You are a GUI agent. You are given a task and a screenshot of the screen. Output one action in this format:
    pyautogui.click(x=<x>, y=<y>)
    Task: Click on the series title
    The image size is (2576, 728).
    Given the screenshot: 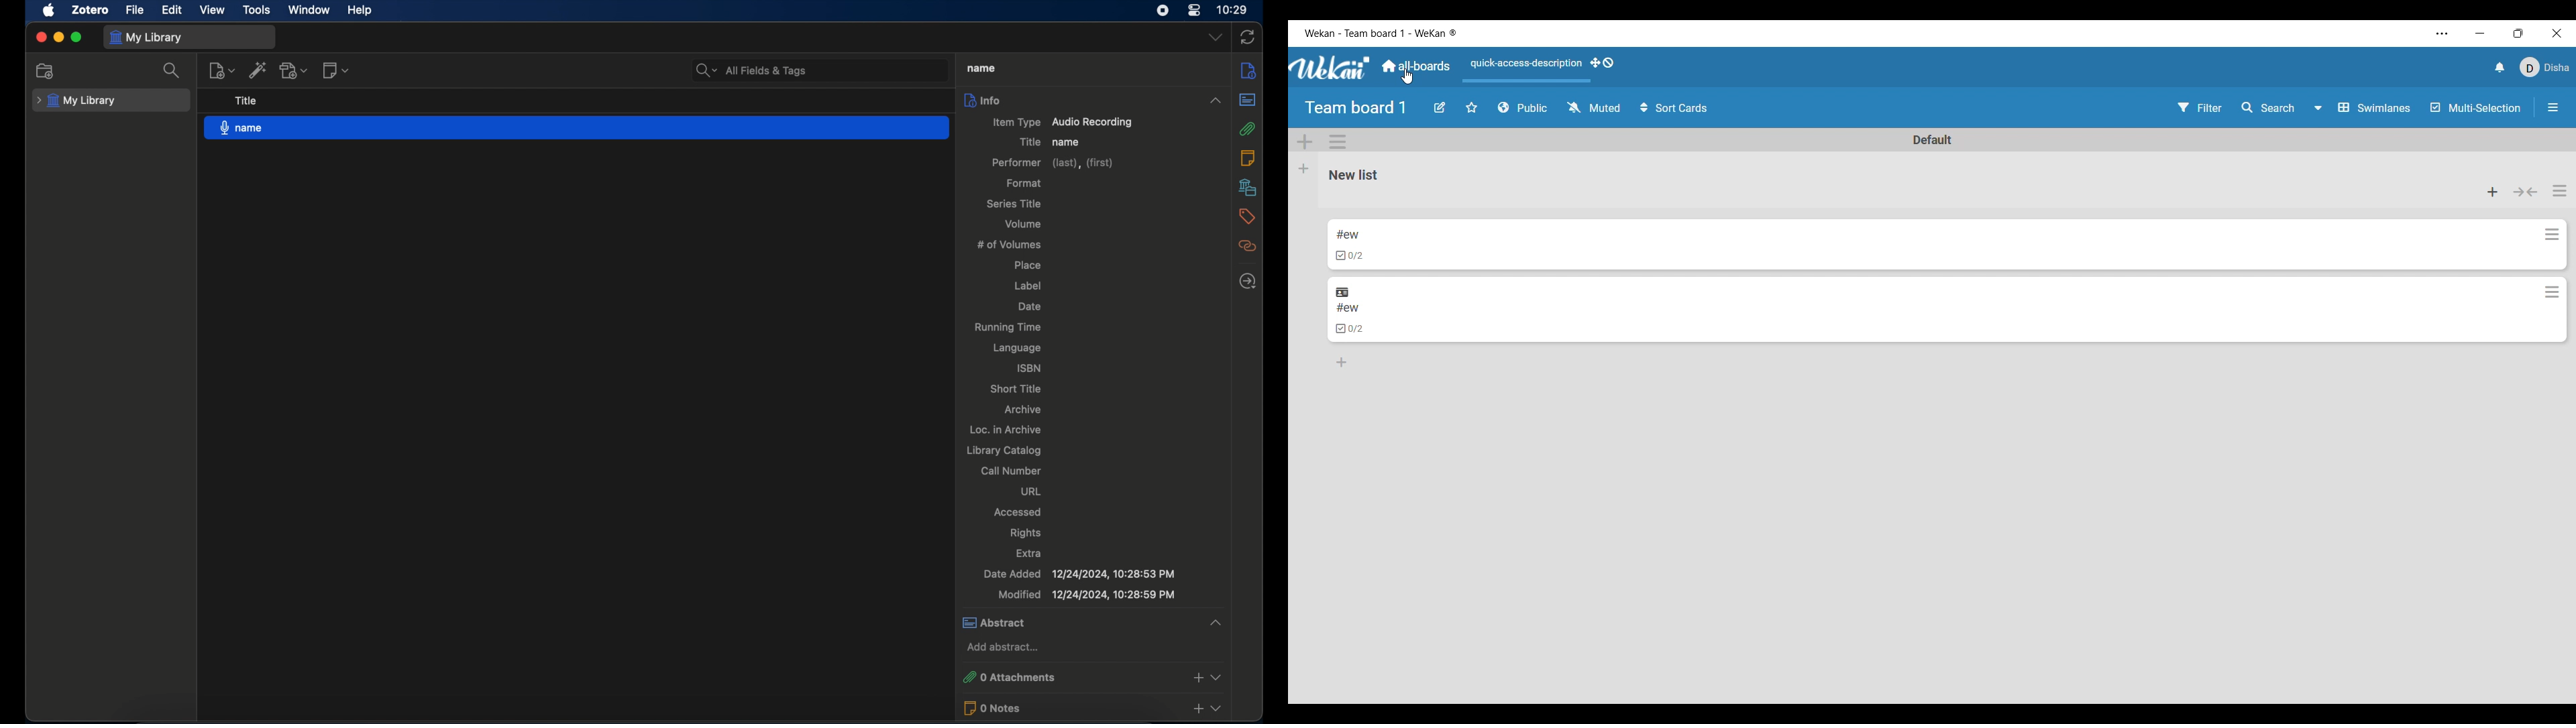 What is the action you would take?
    pyautogui.click(x=1015, y=204)
    